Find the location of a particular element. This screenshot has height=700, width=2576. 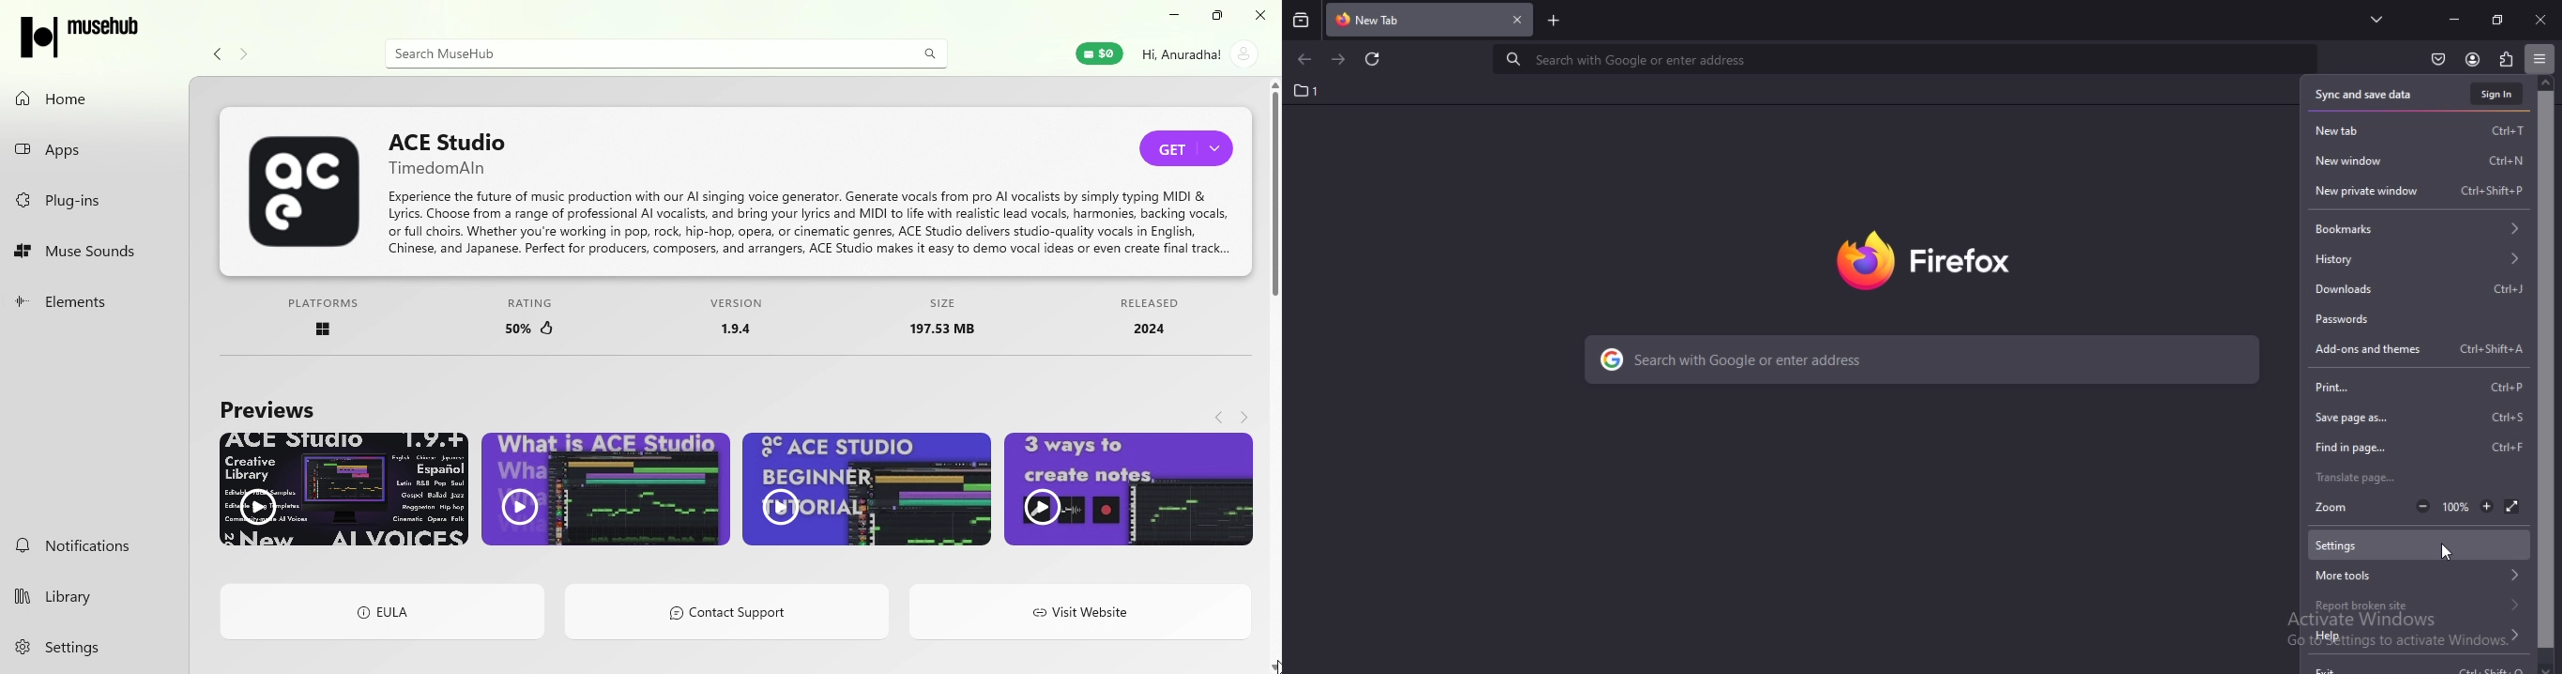

Visit website is located at coordinates (1081, 613).